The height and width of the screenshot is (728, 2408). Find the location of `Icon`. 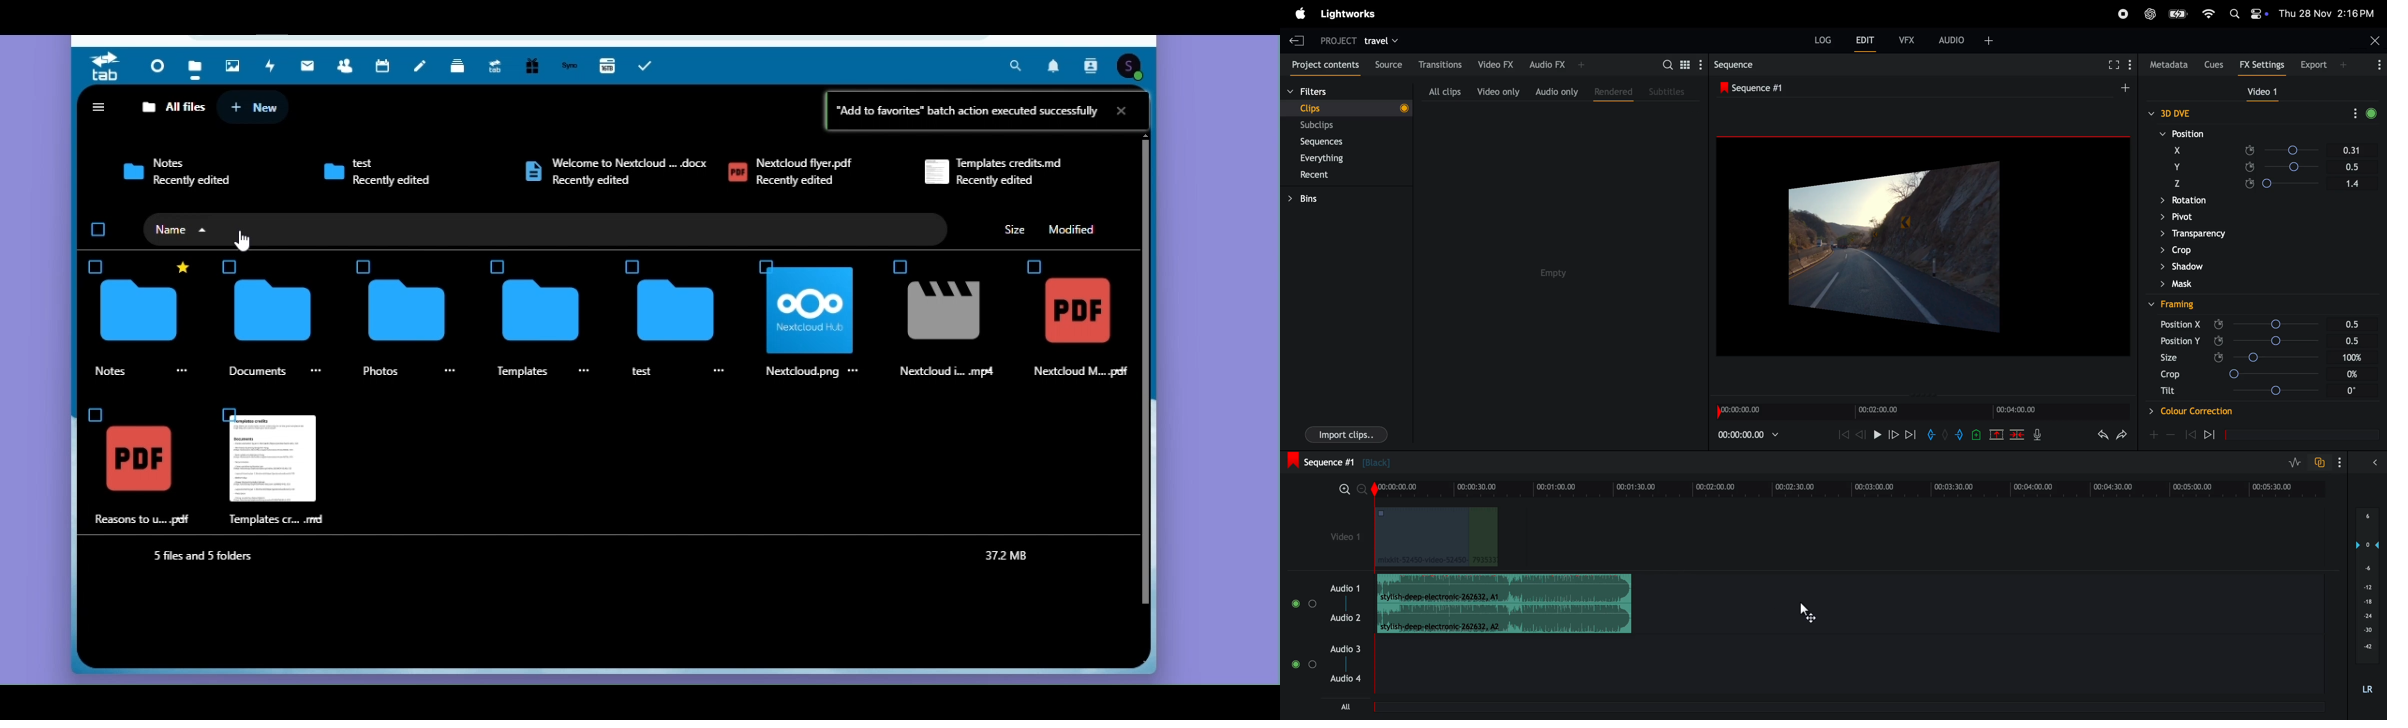

Icon is located at coordinates (738, 173).